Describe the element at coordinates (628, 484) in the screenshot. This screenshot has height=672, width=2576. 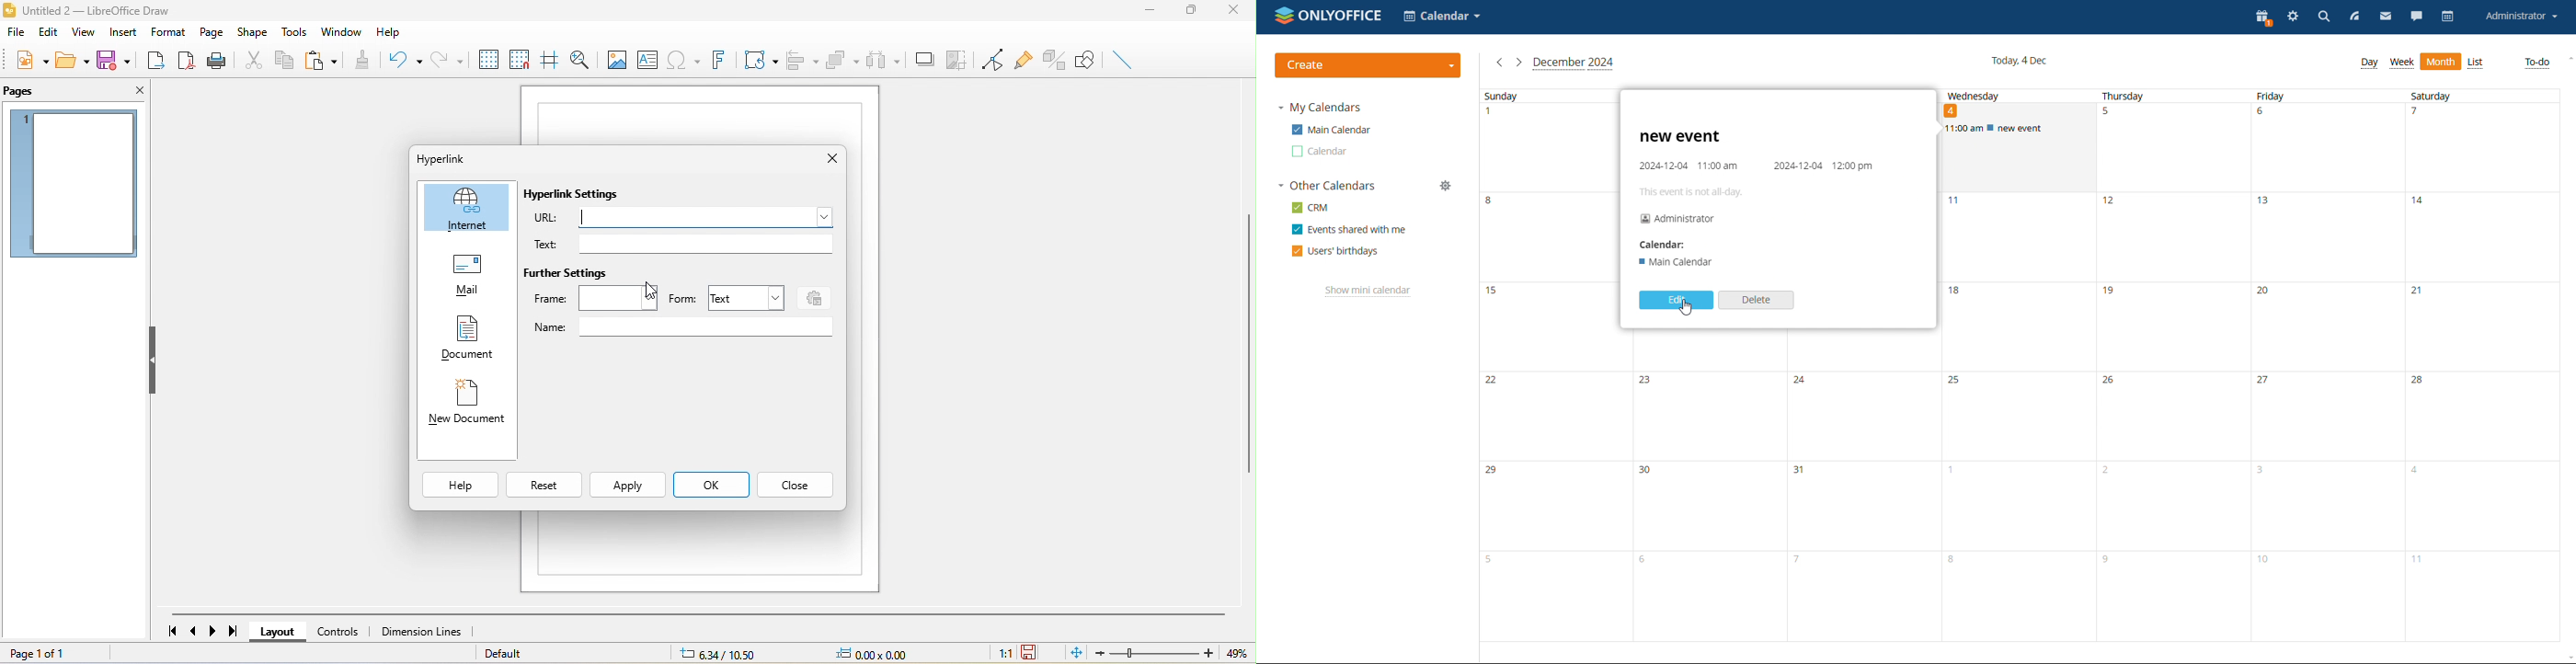
I see `apply` at that location.